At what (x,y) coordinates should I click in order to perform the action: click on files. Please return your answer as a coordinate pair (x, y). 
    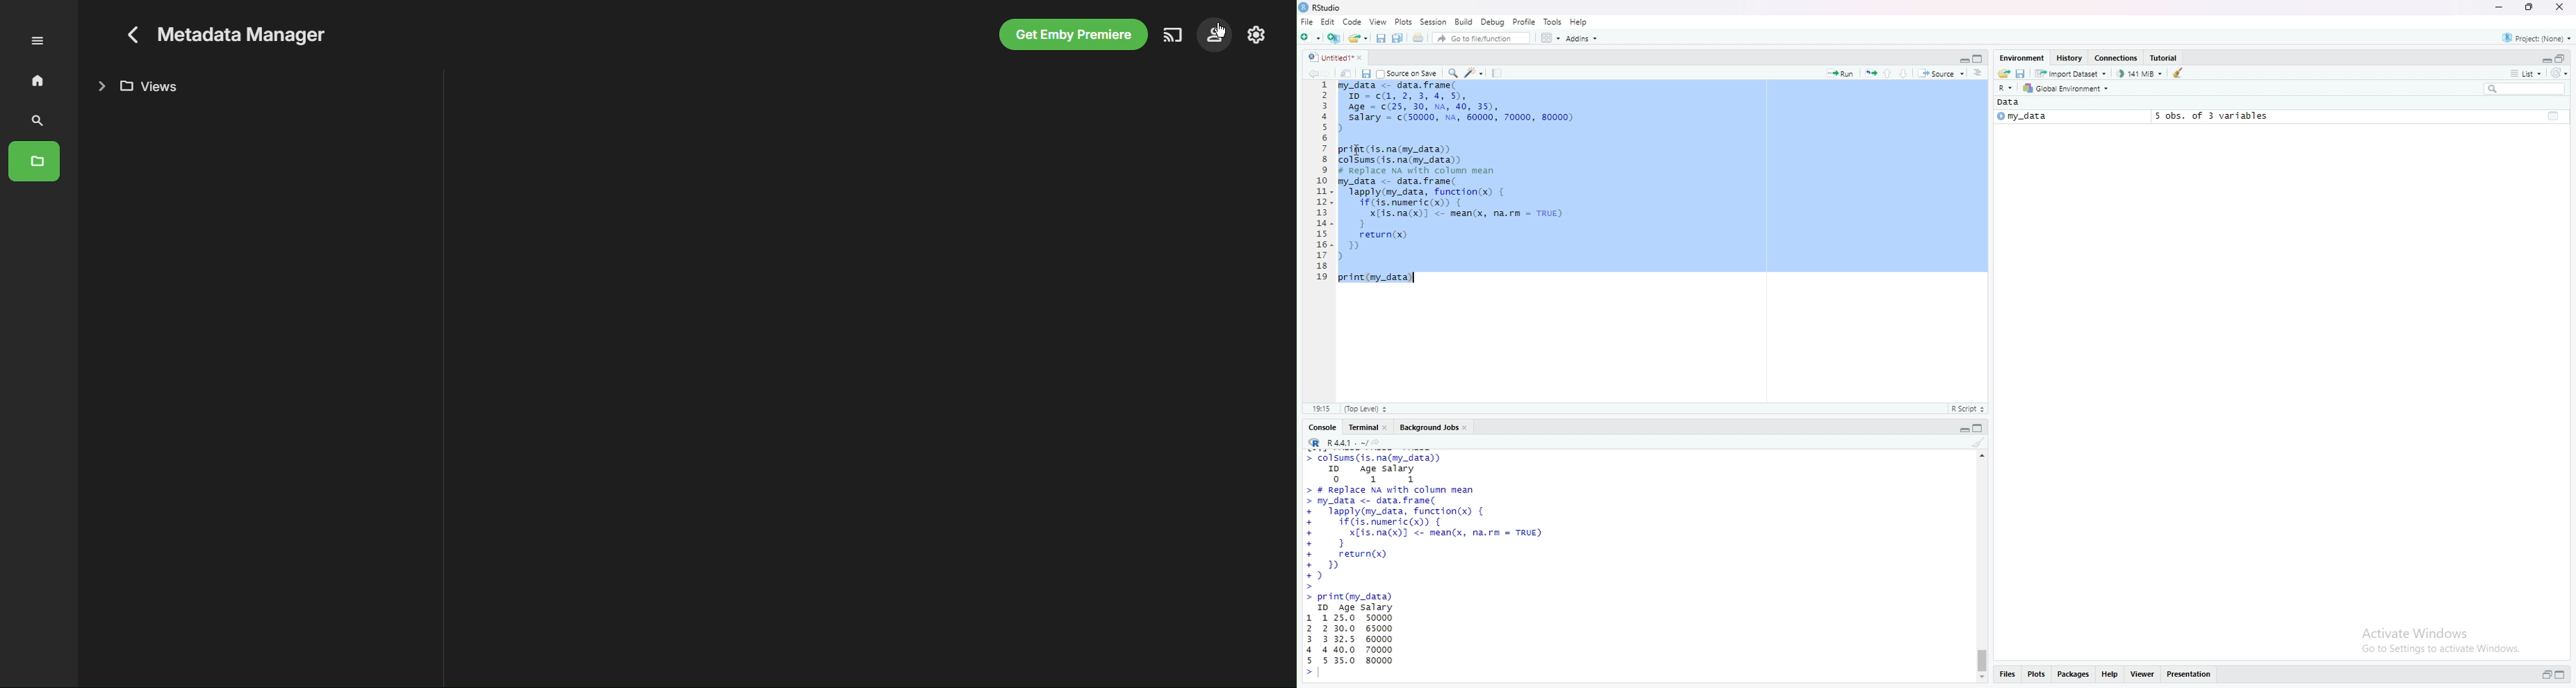
    Looking at the image, I should click on (2007, 675).